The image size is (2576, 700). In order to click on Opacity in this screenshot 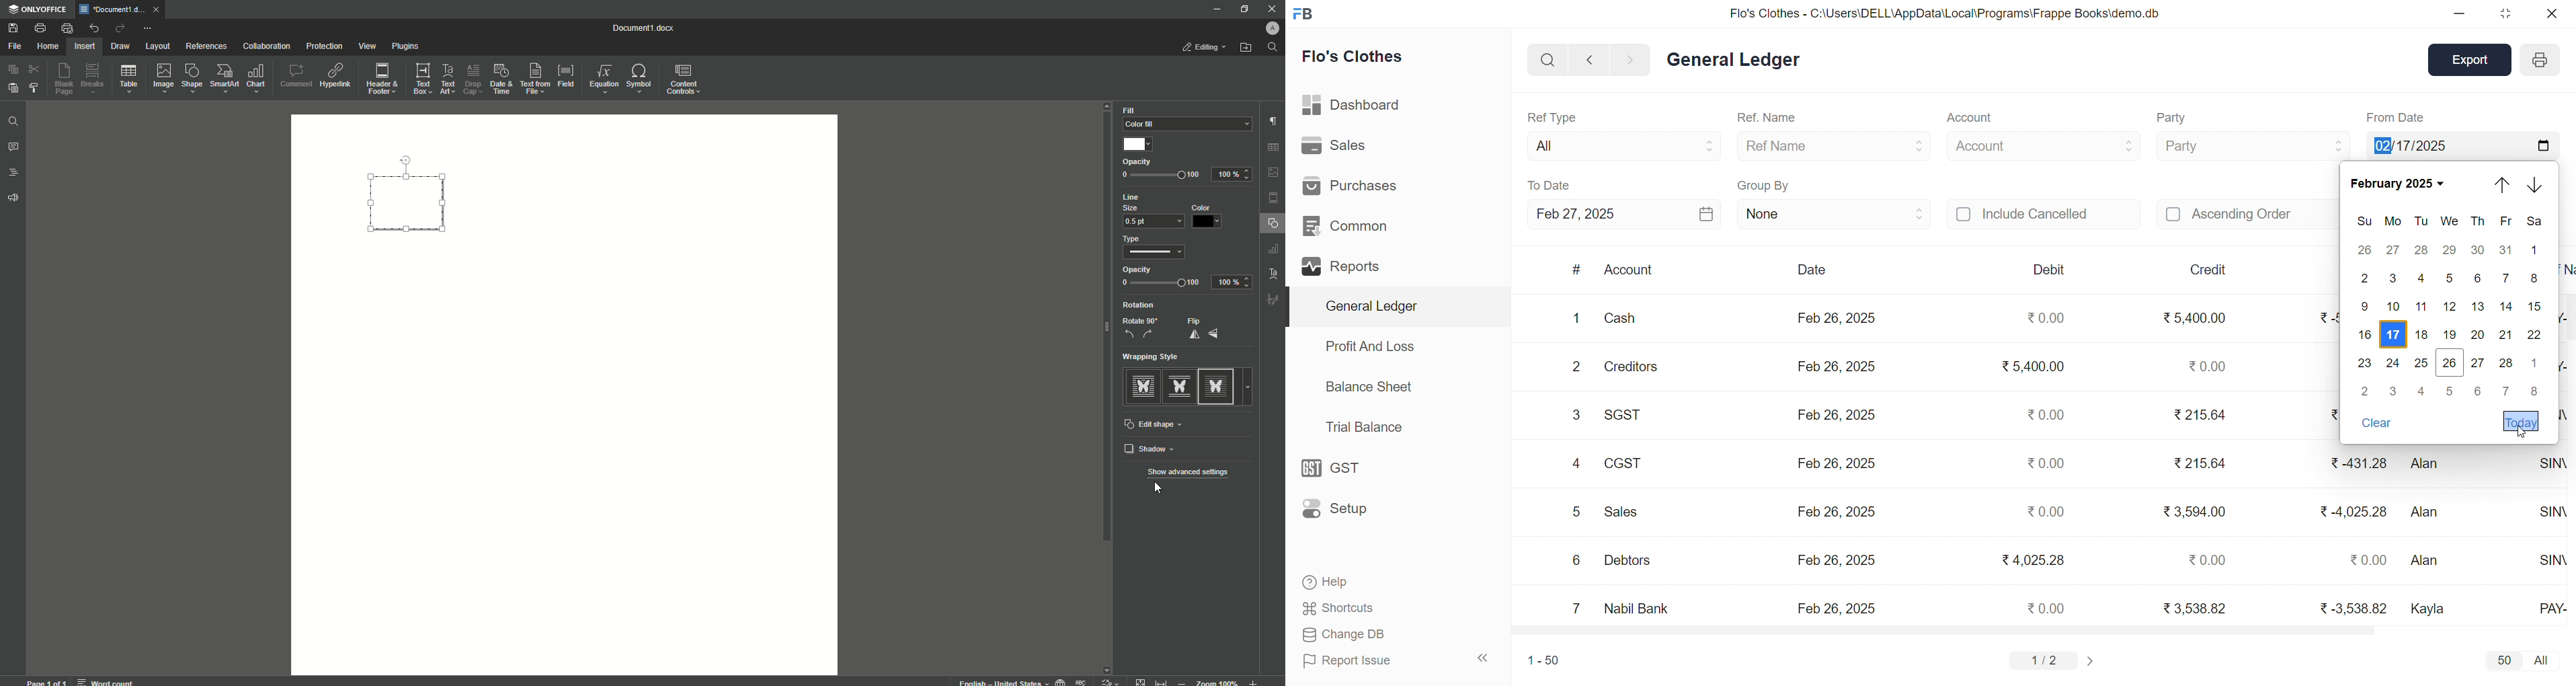, I will do `click(1138, 163)`.